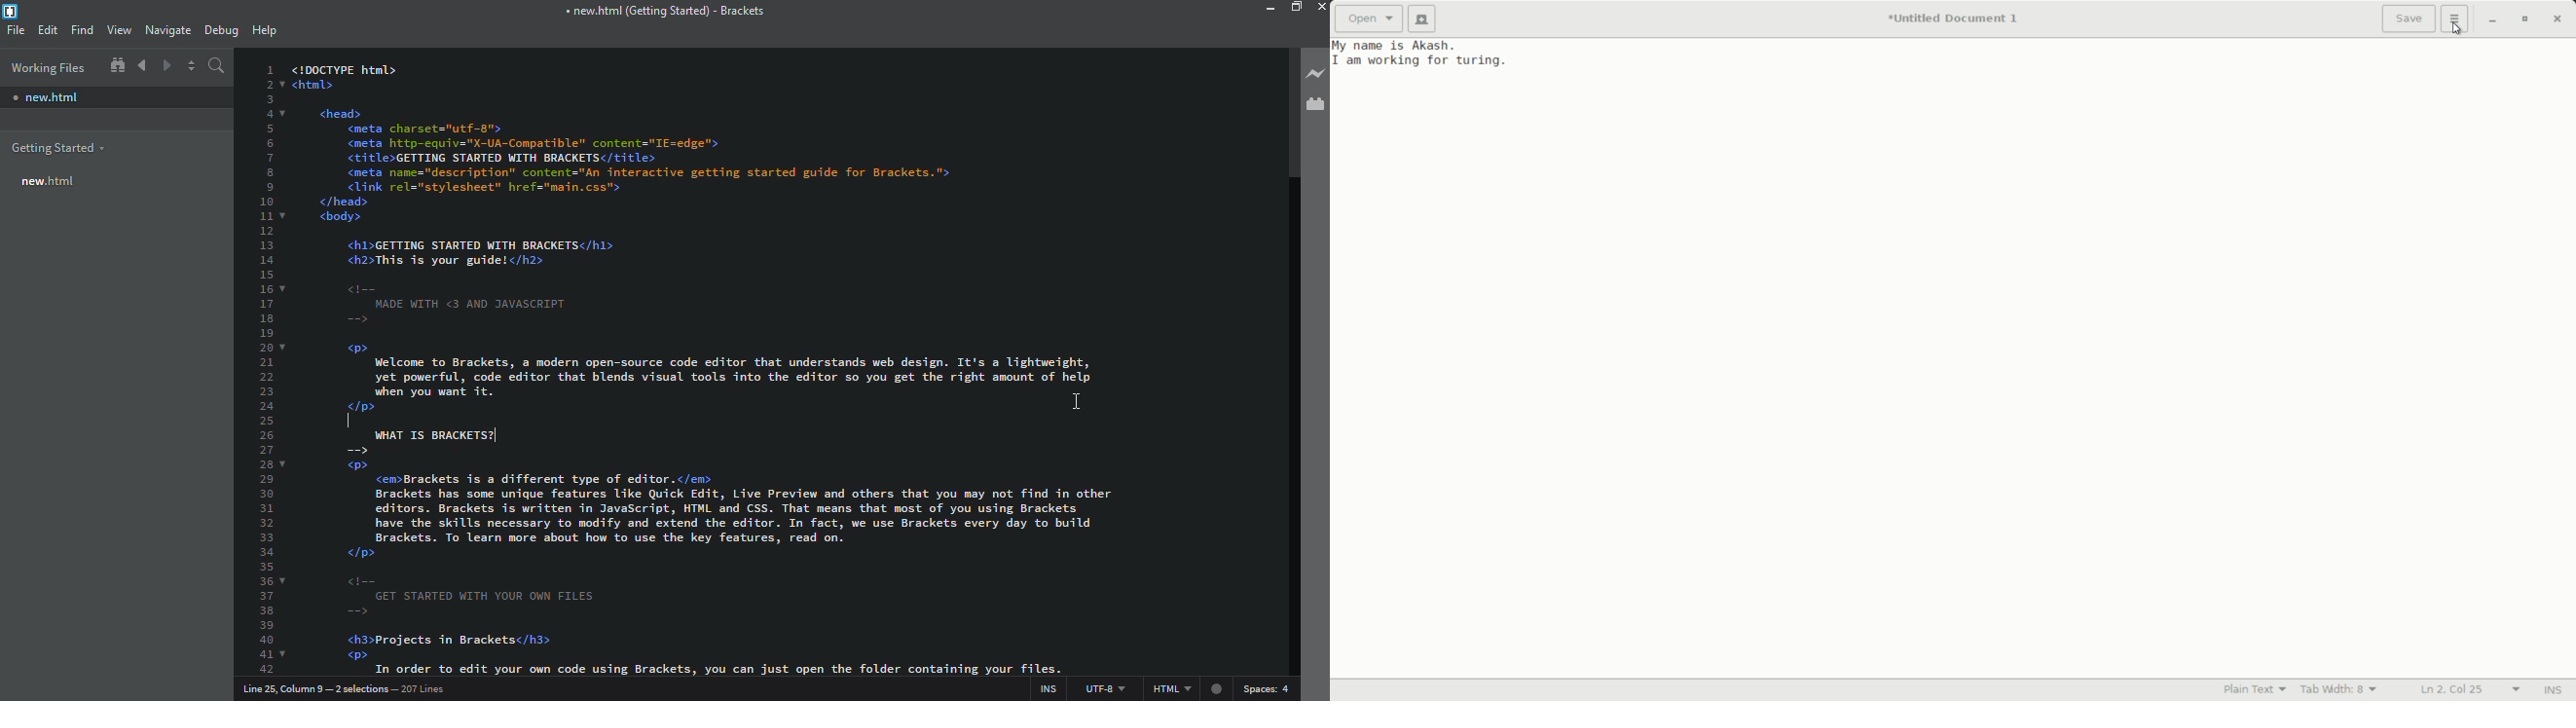 This screenshot has height=728, width=2576. Describe the element at coordinates (11, 12) in the screenshot. I see `brackets` at that location.